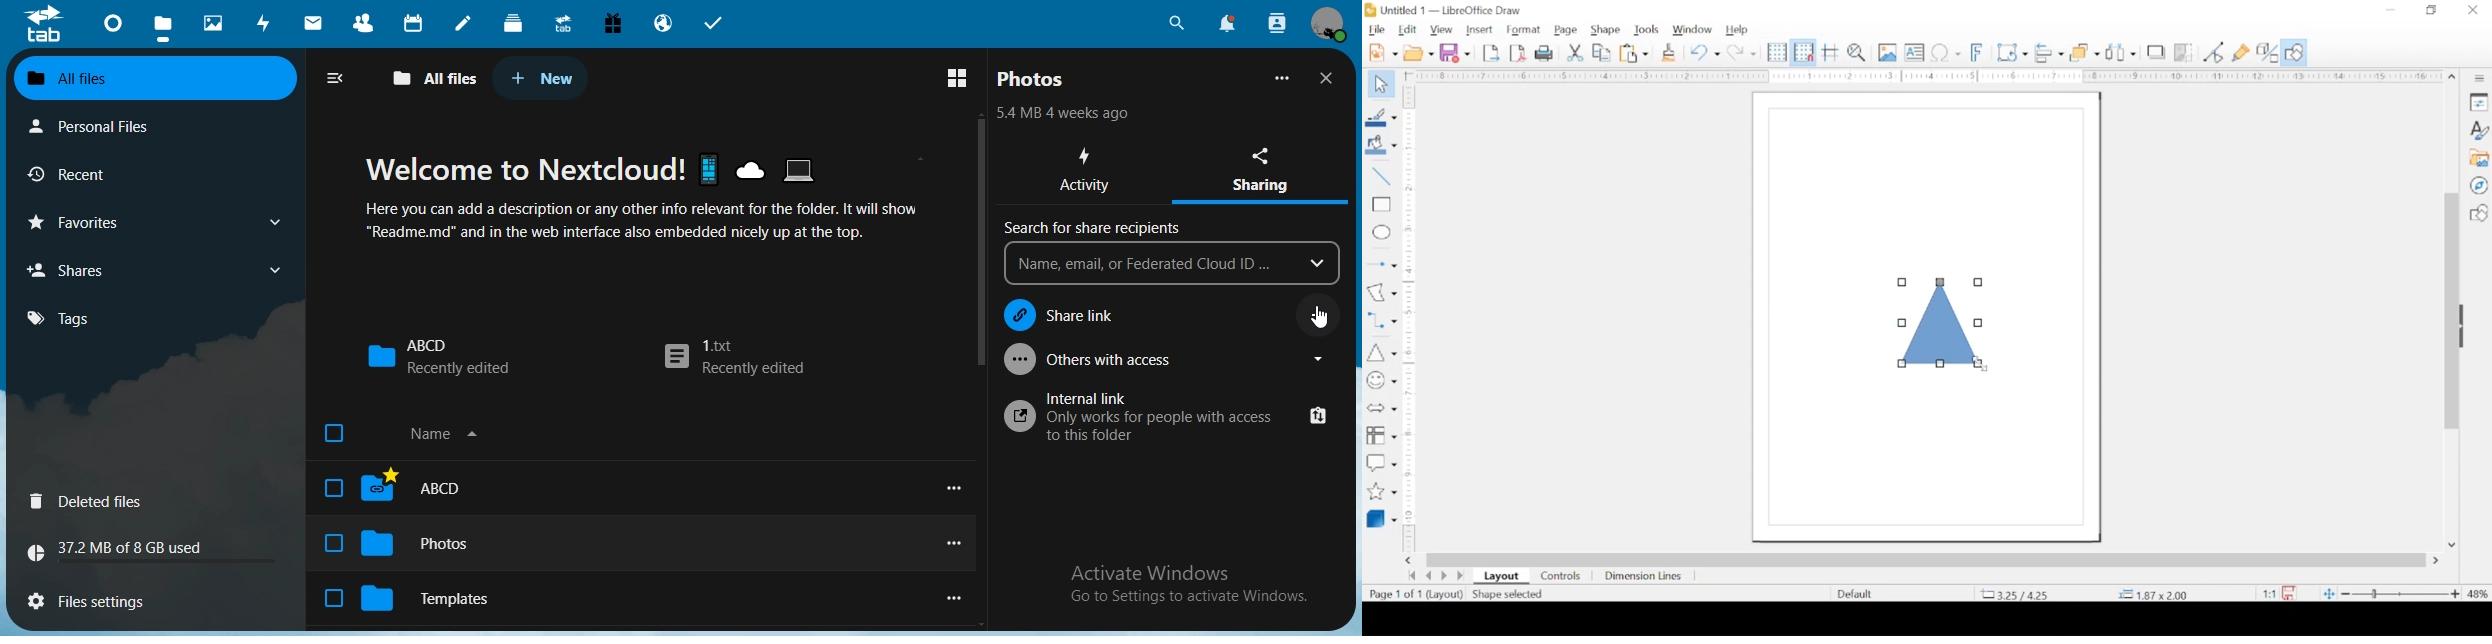  I want to click on checkbox, so click(335, 542).